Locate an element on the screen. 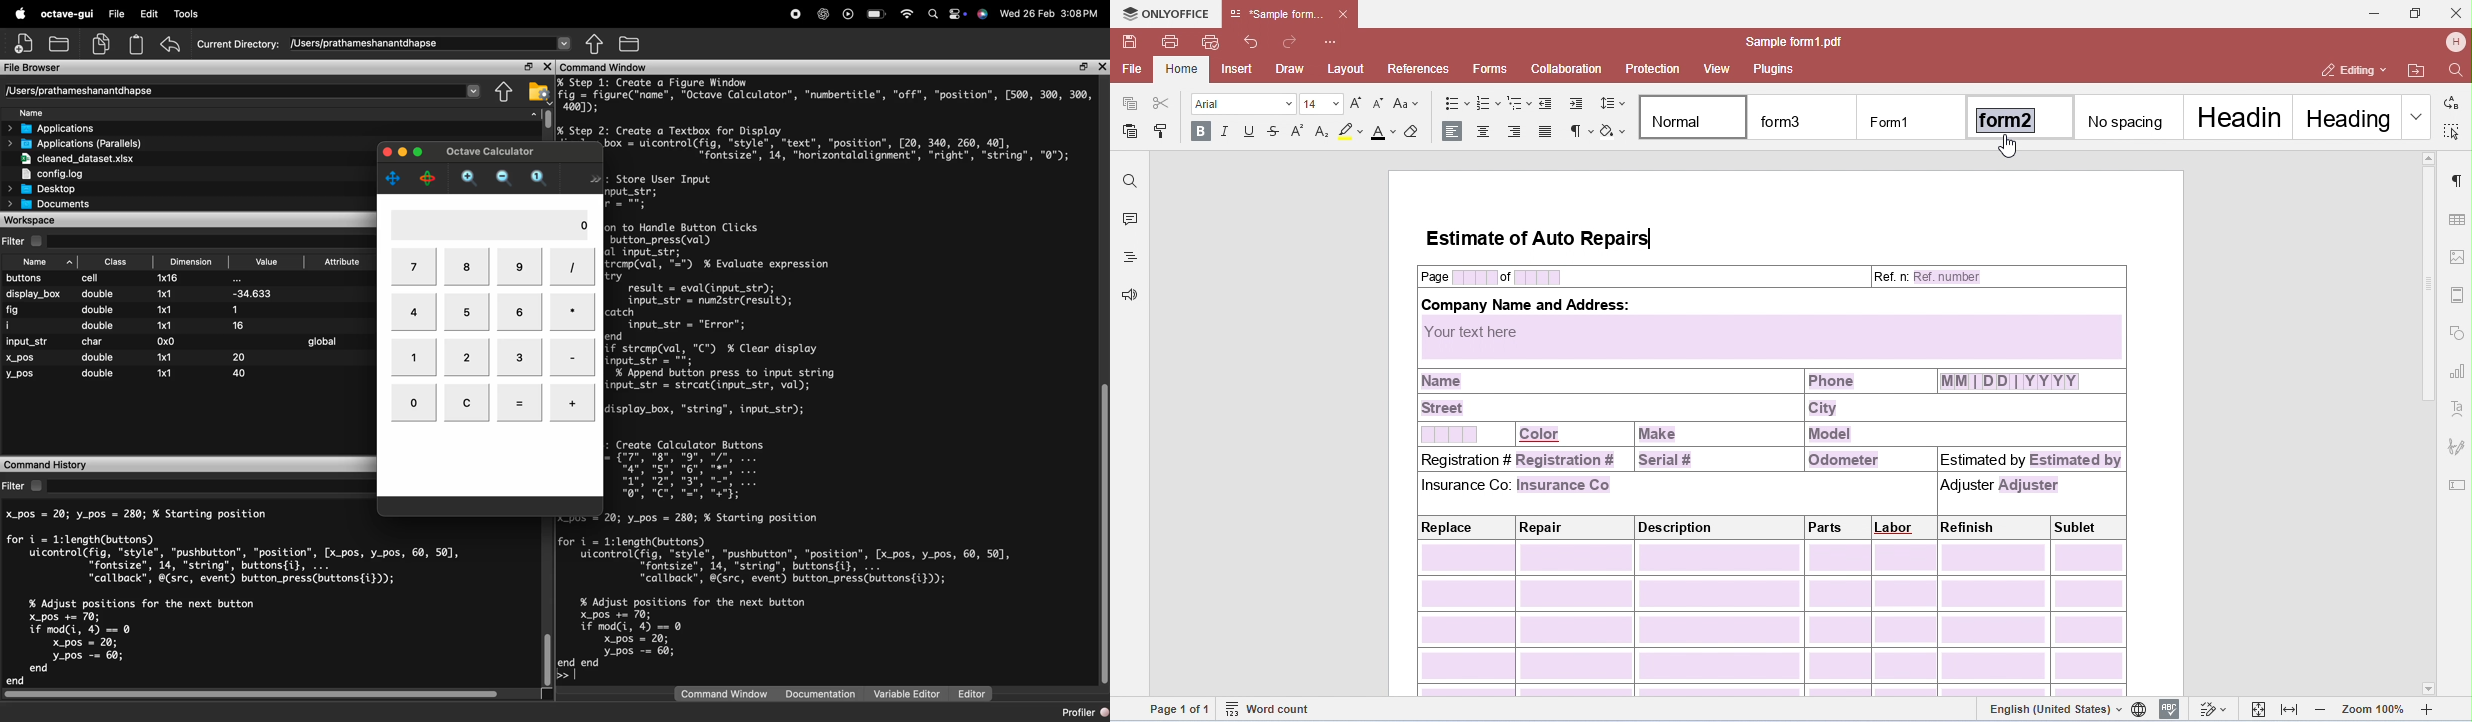 The height and width of the screenshot is (728, 2492). 7 is located at coordinates (415, 267).